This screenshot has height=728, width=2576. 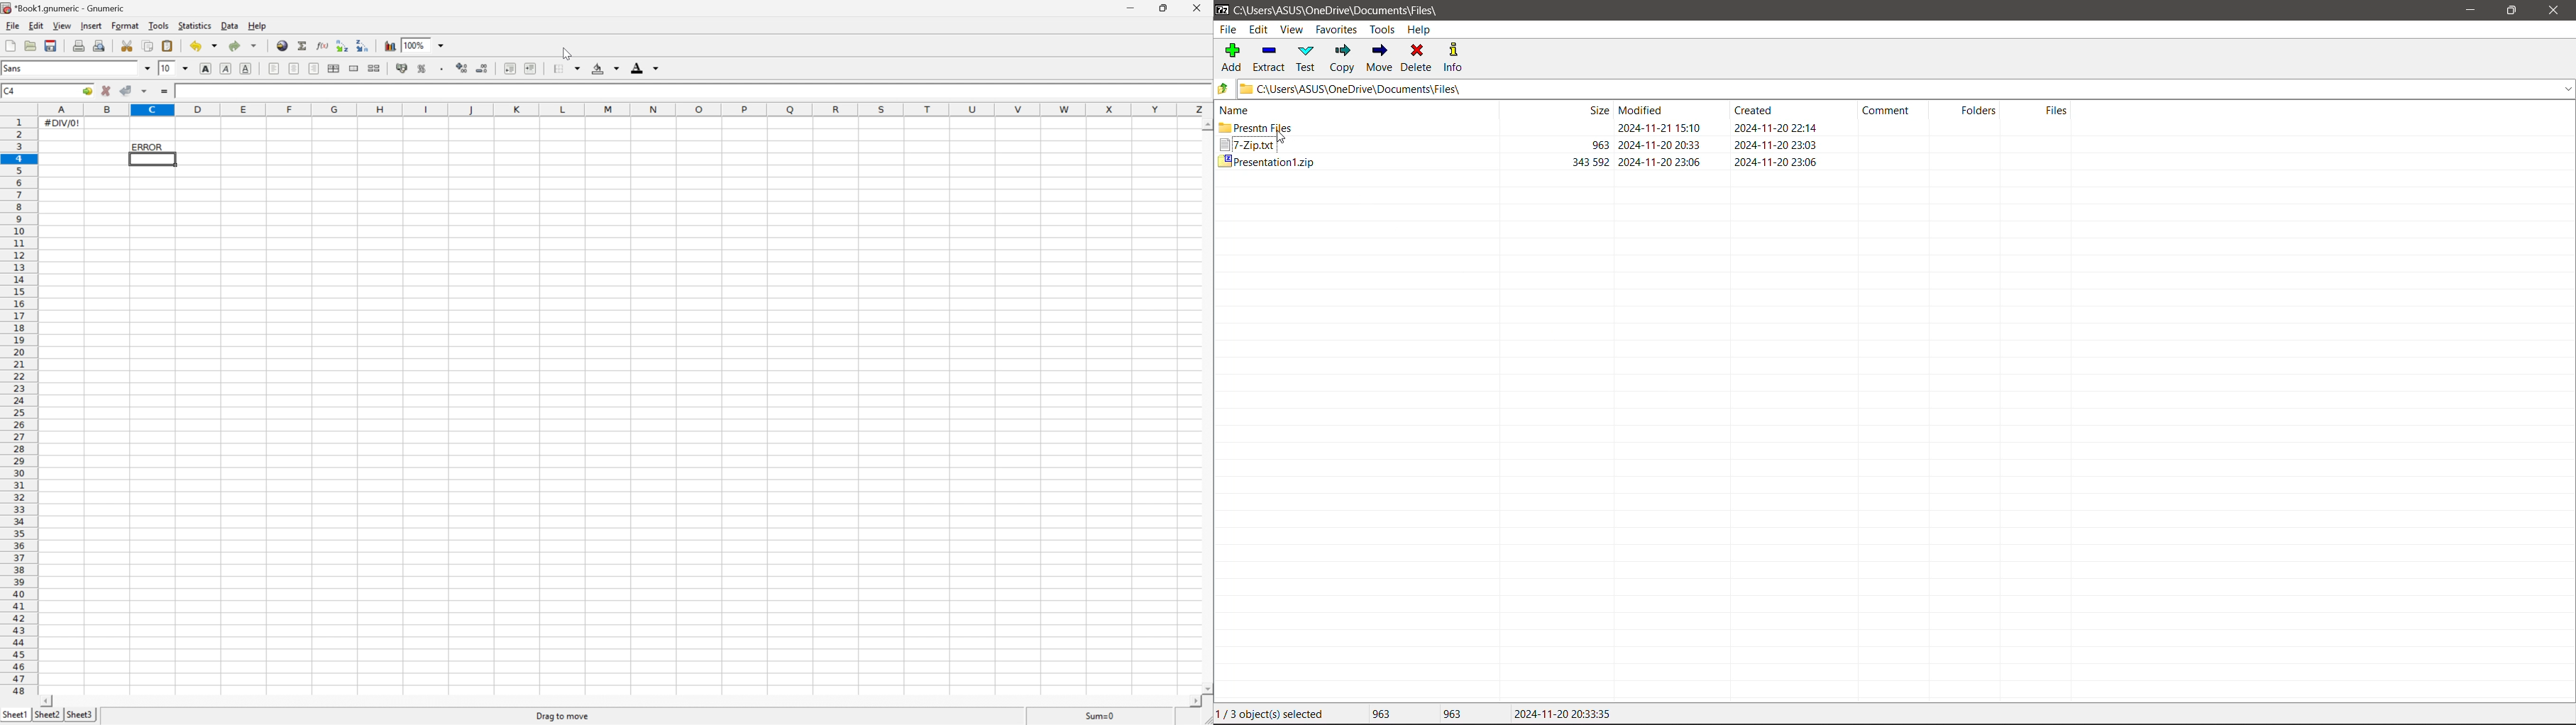 I want to click on Move Up one level, so click(x=1223, y=89).